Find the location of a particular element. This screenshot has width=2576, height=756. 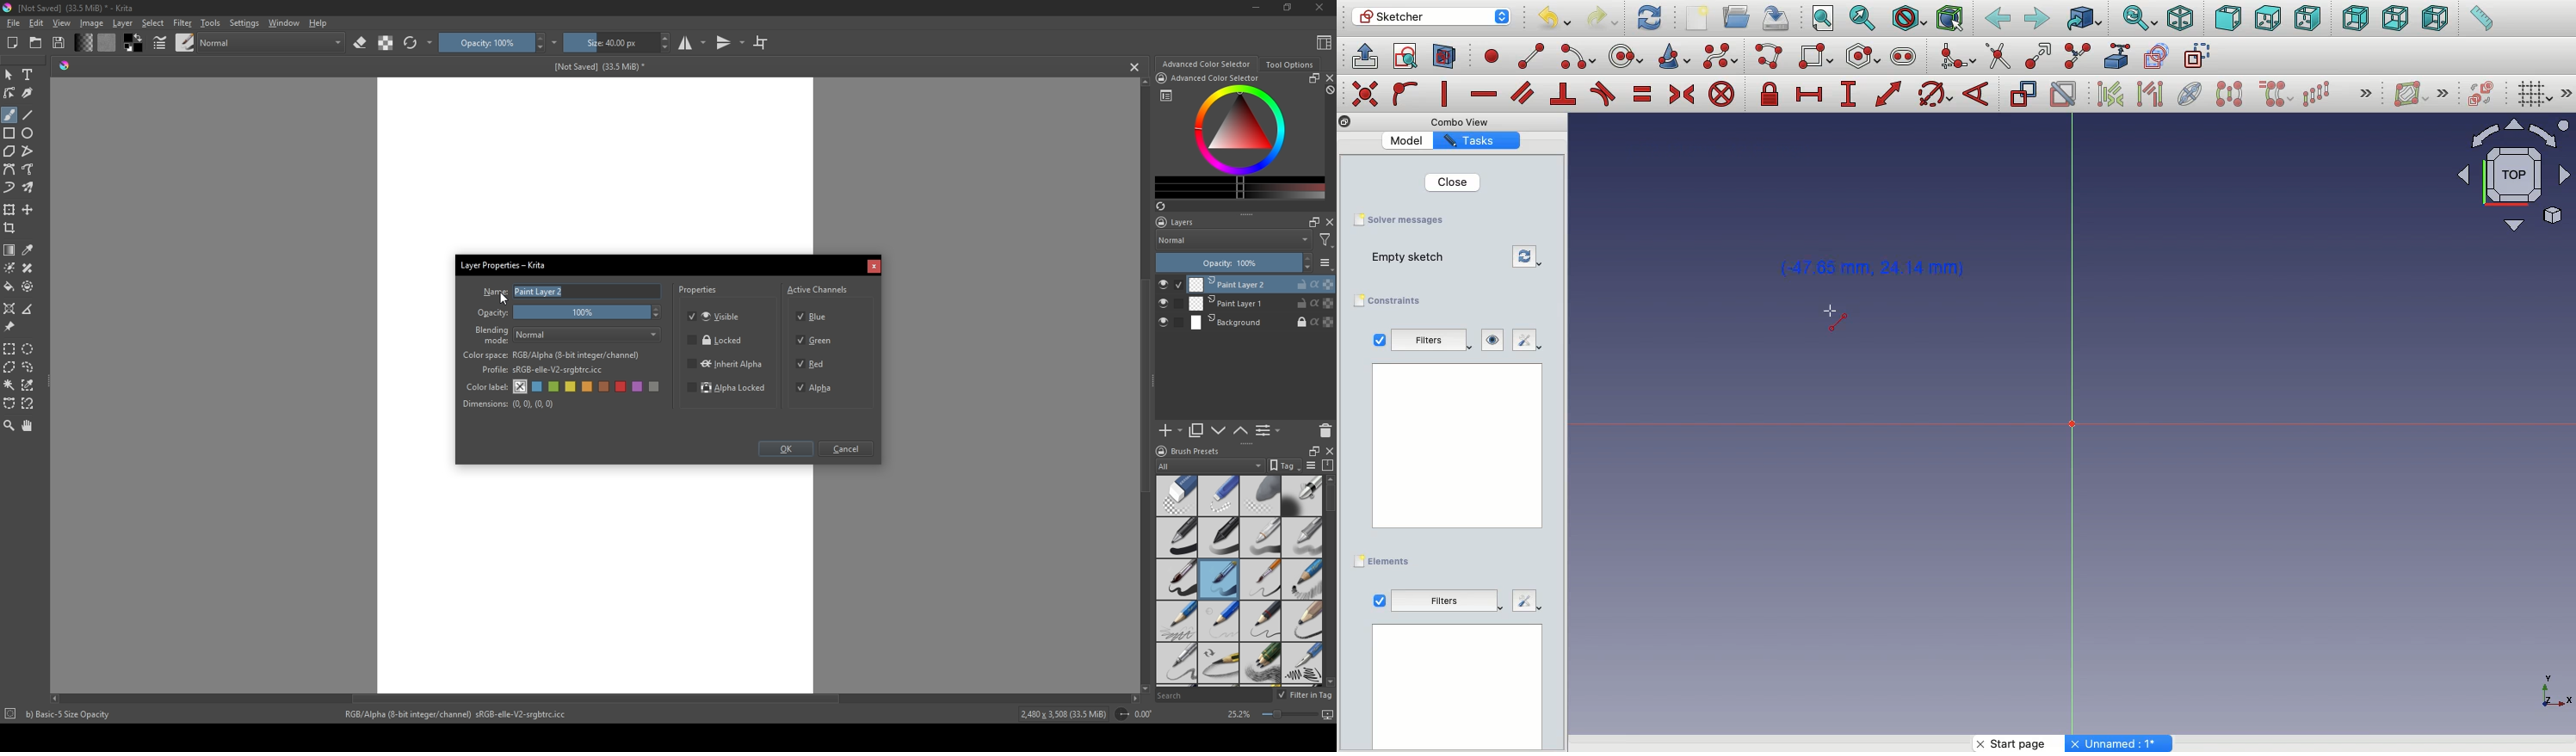

bucket fill is located at coordinates (10, 286).